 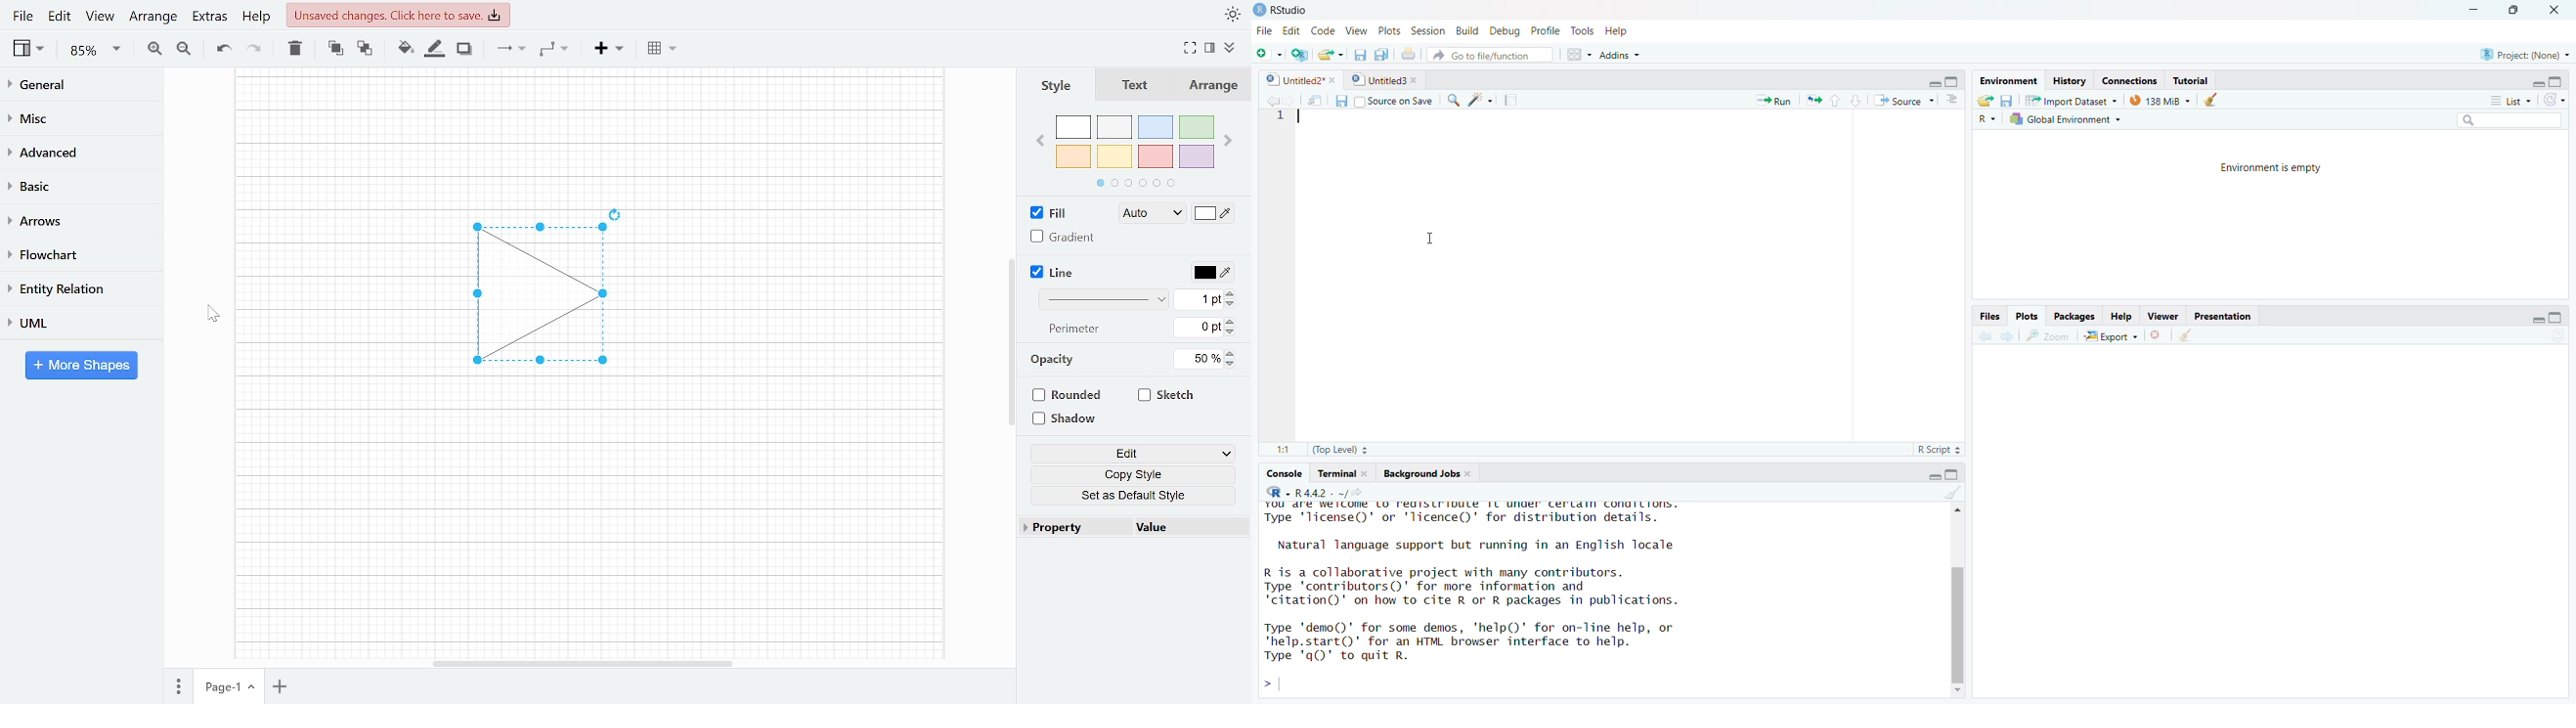 I want to click on Debug, so click(x=1506, y=31).